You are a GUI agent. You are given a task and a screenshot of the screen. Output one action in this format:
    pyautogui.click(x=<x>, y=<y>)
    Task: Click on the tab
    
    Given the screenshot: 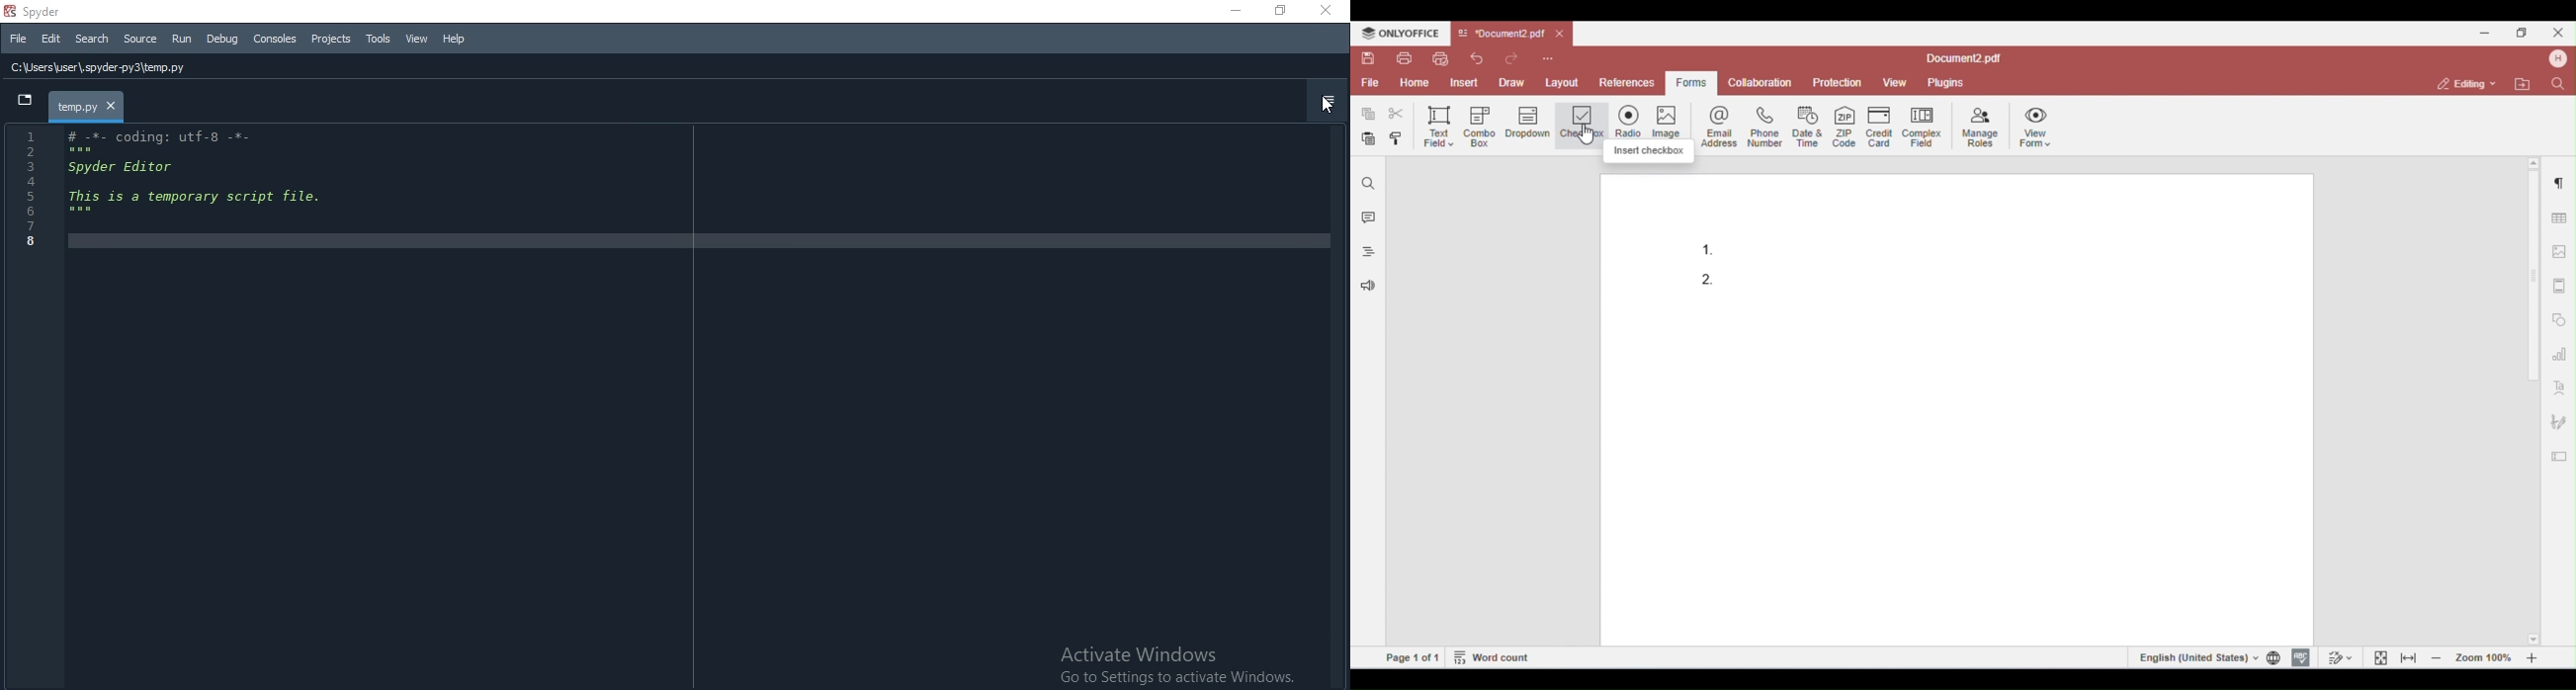 What is the action you would take?
    pyautogui.click(x=88, y=108)
    